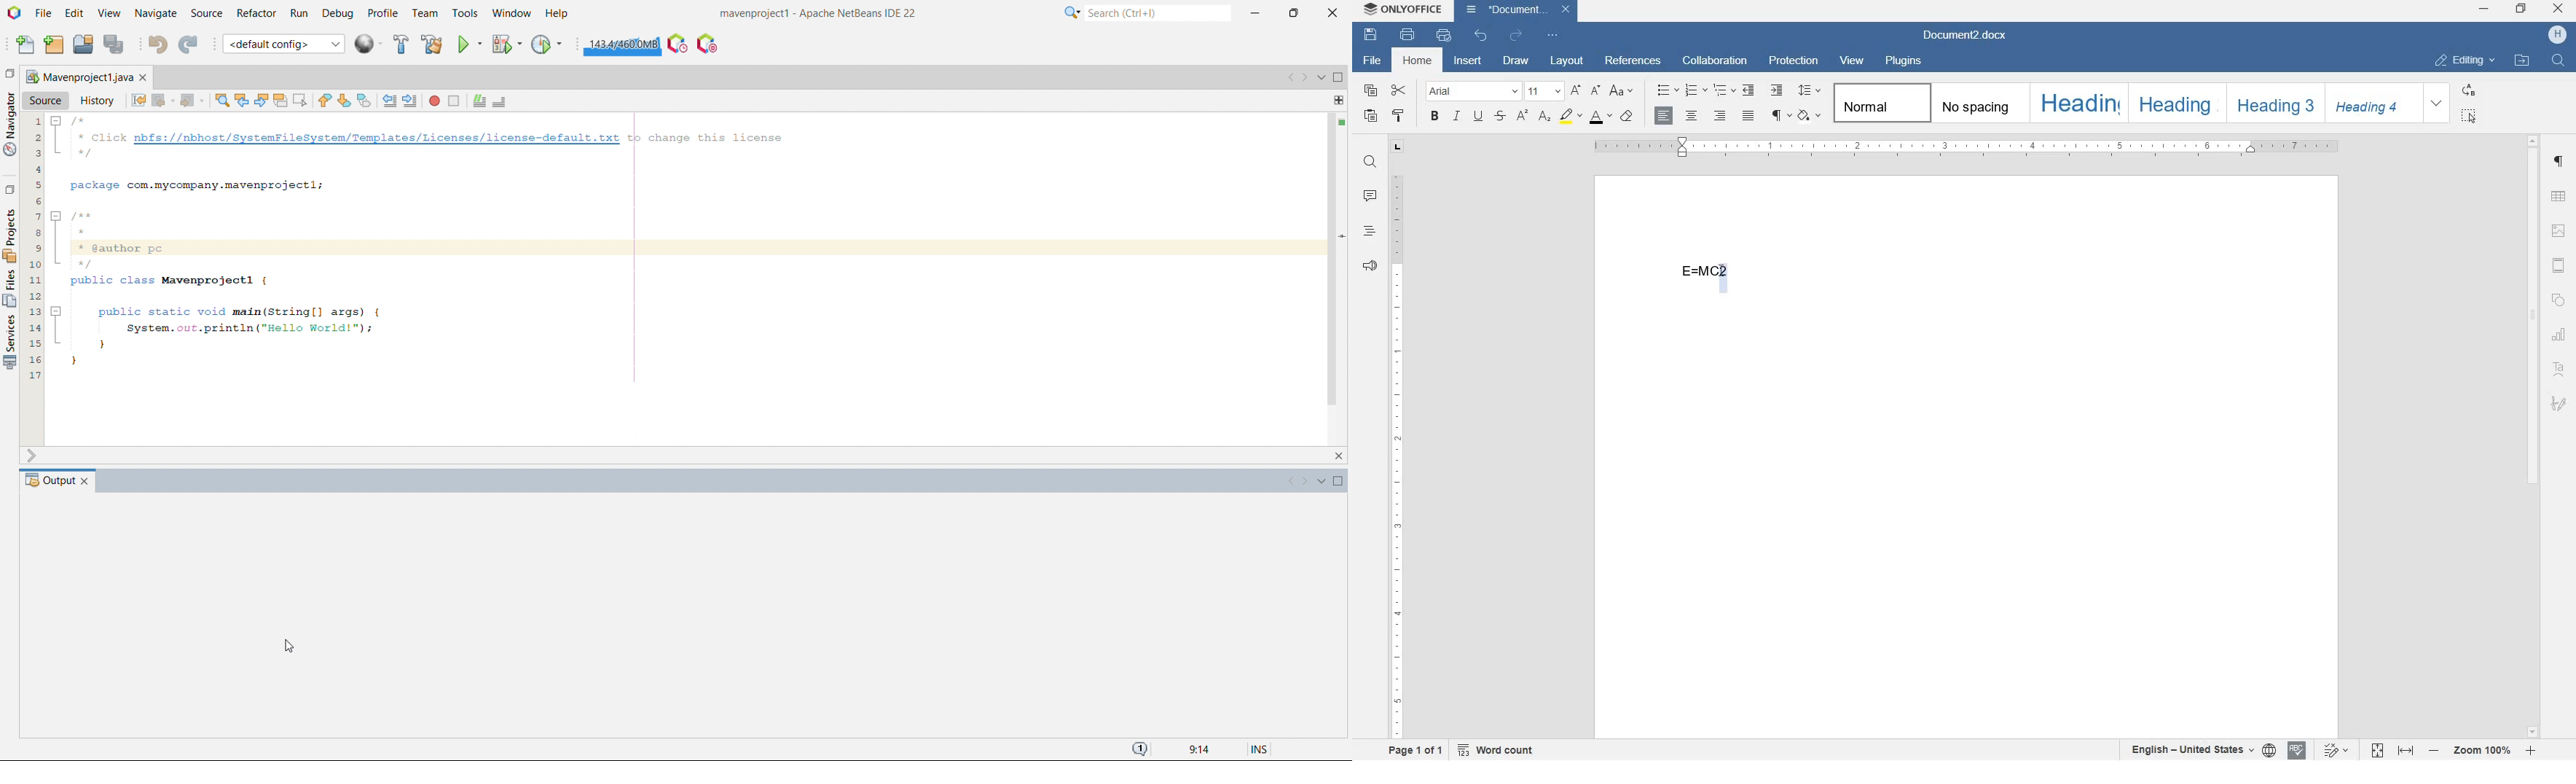 This screenshot has height=784, width=2576. What do you see at coordinates (1635, 60) in the screenshot?
I see `references` at bounding box center [1635, 60].